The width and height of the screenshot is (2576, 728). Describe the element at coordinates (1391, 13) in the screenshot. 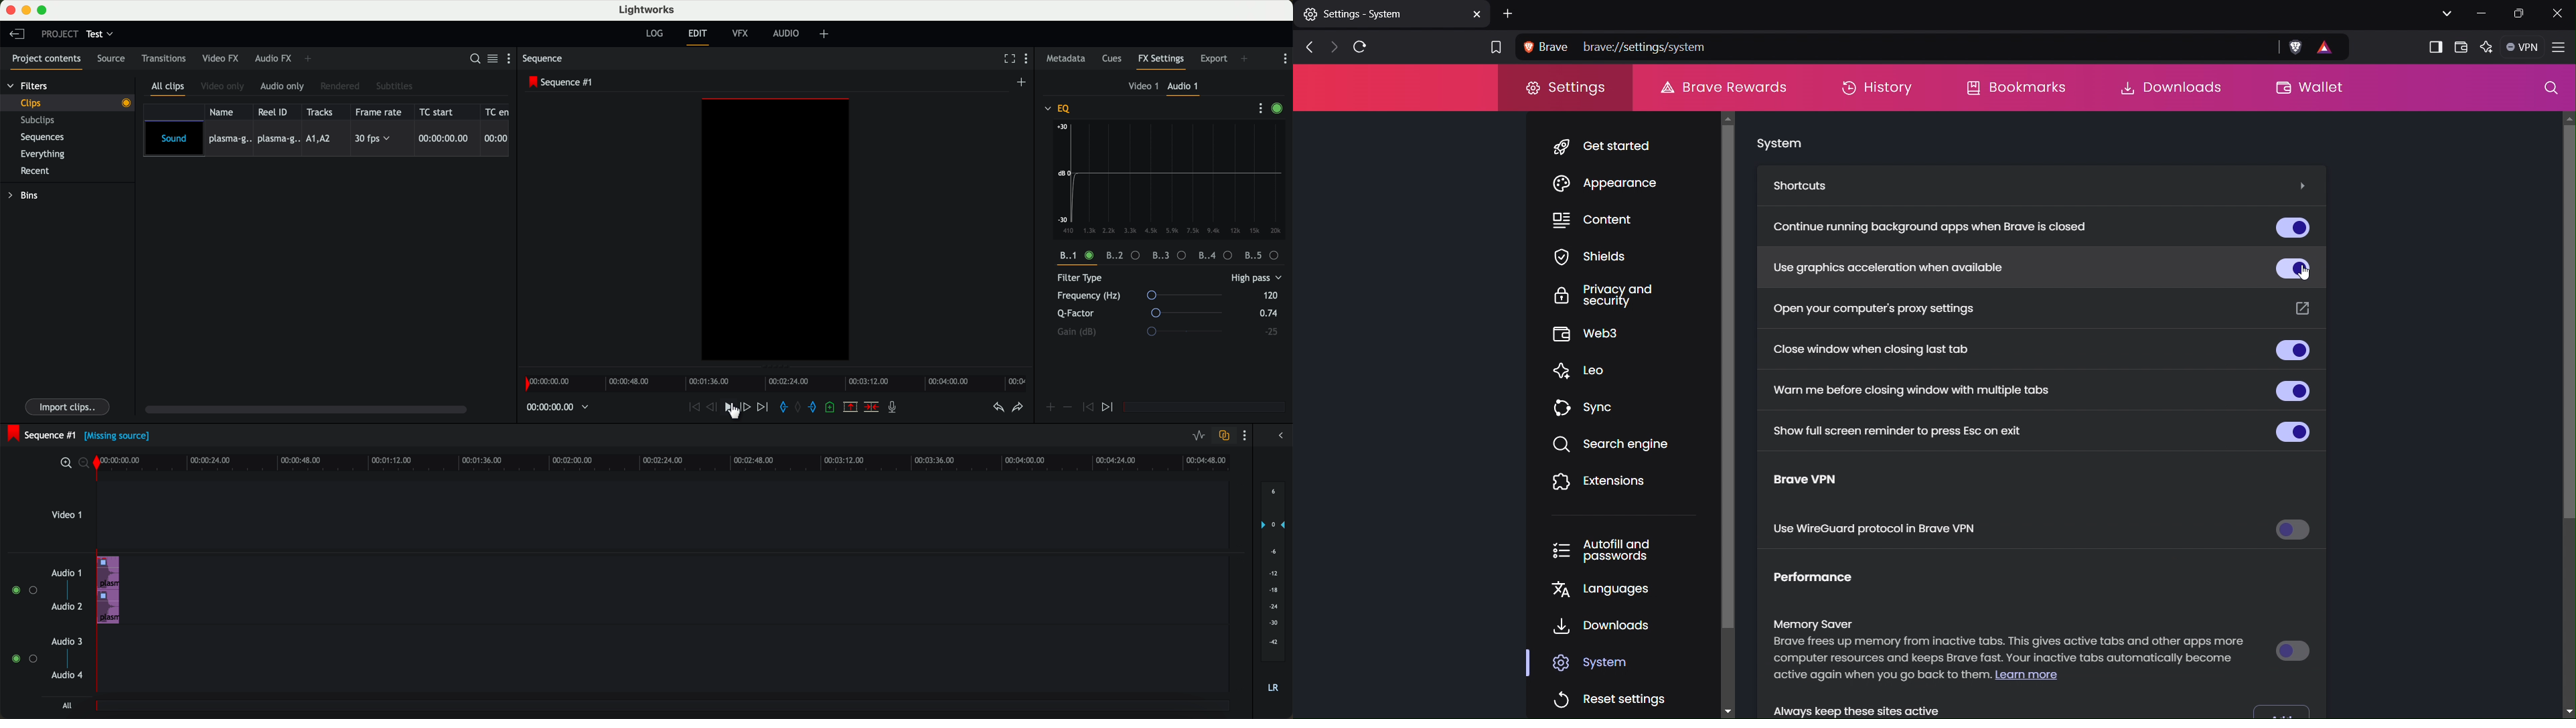

I see `New Tab` at that location.